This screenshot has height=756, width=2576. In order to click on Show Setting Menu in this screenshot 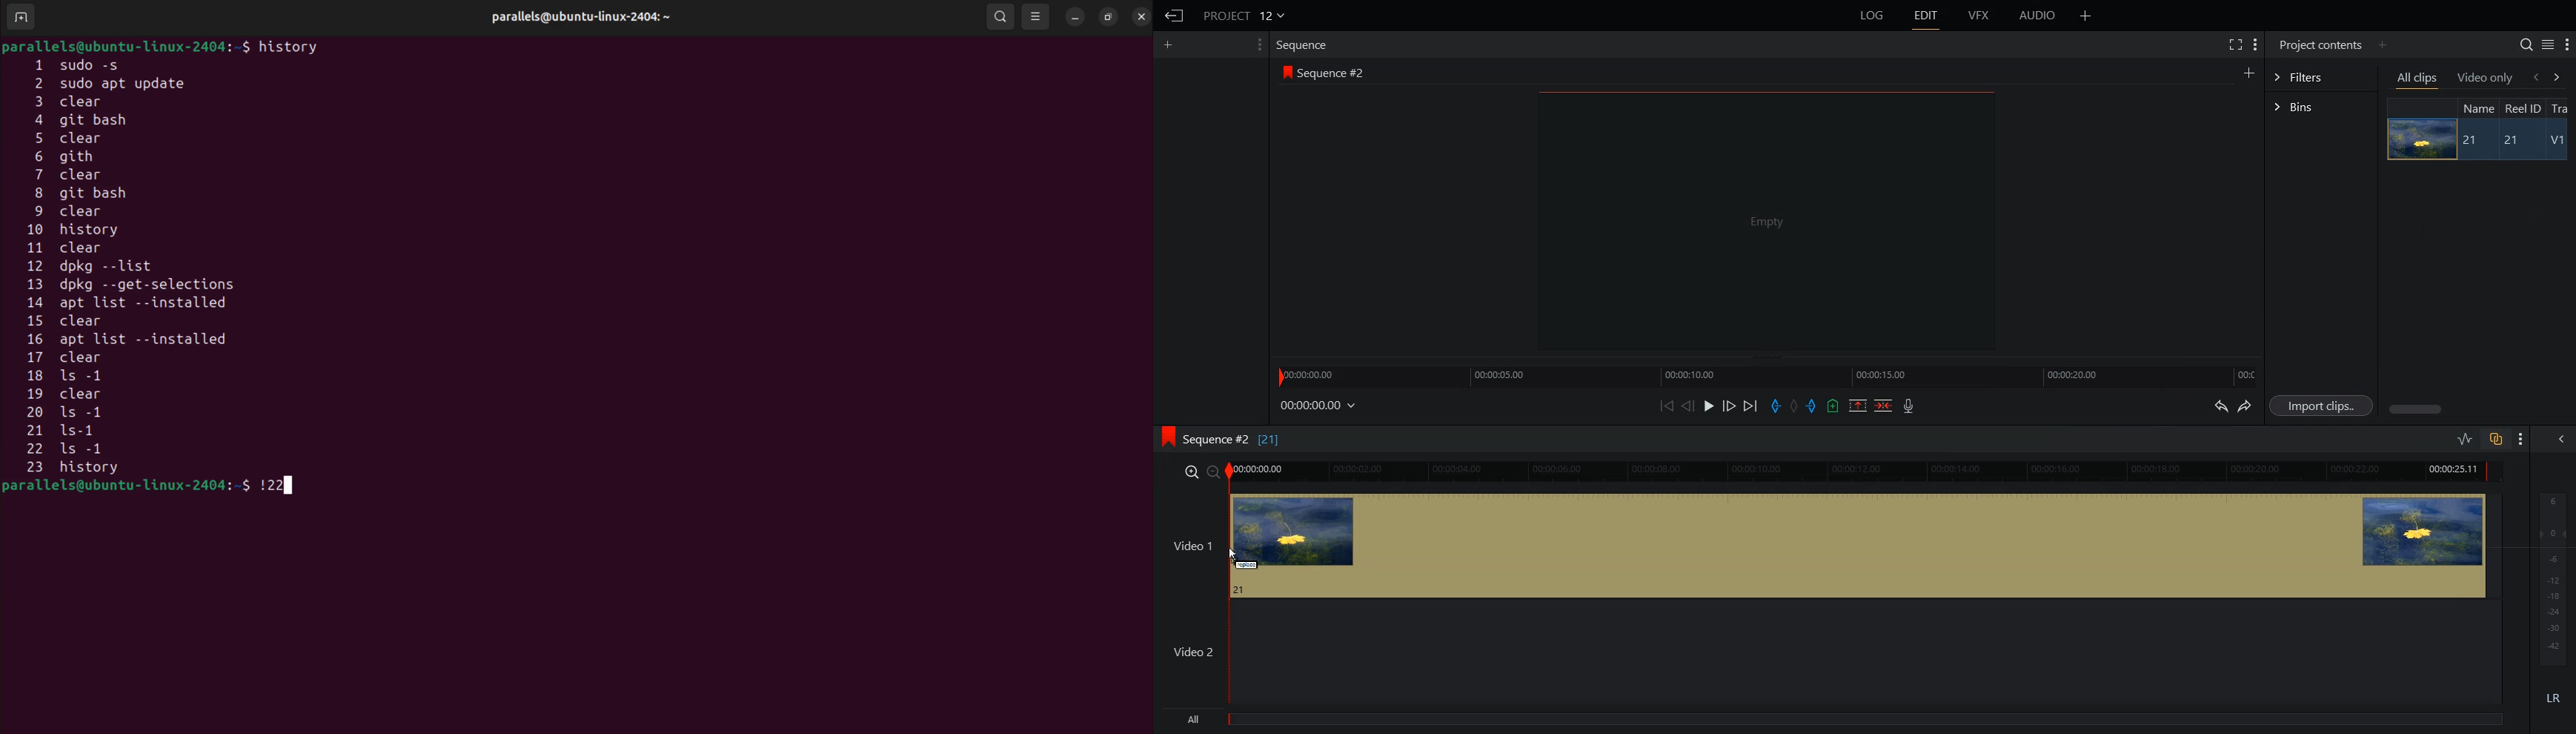, I will do `click(2566, 45)`.